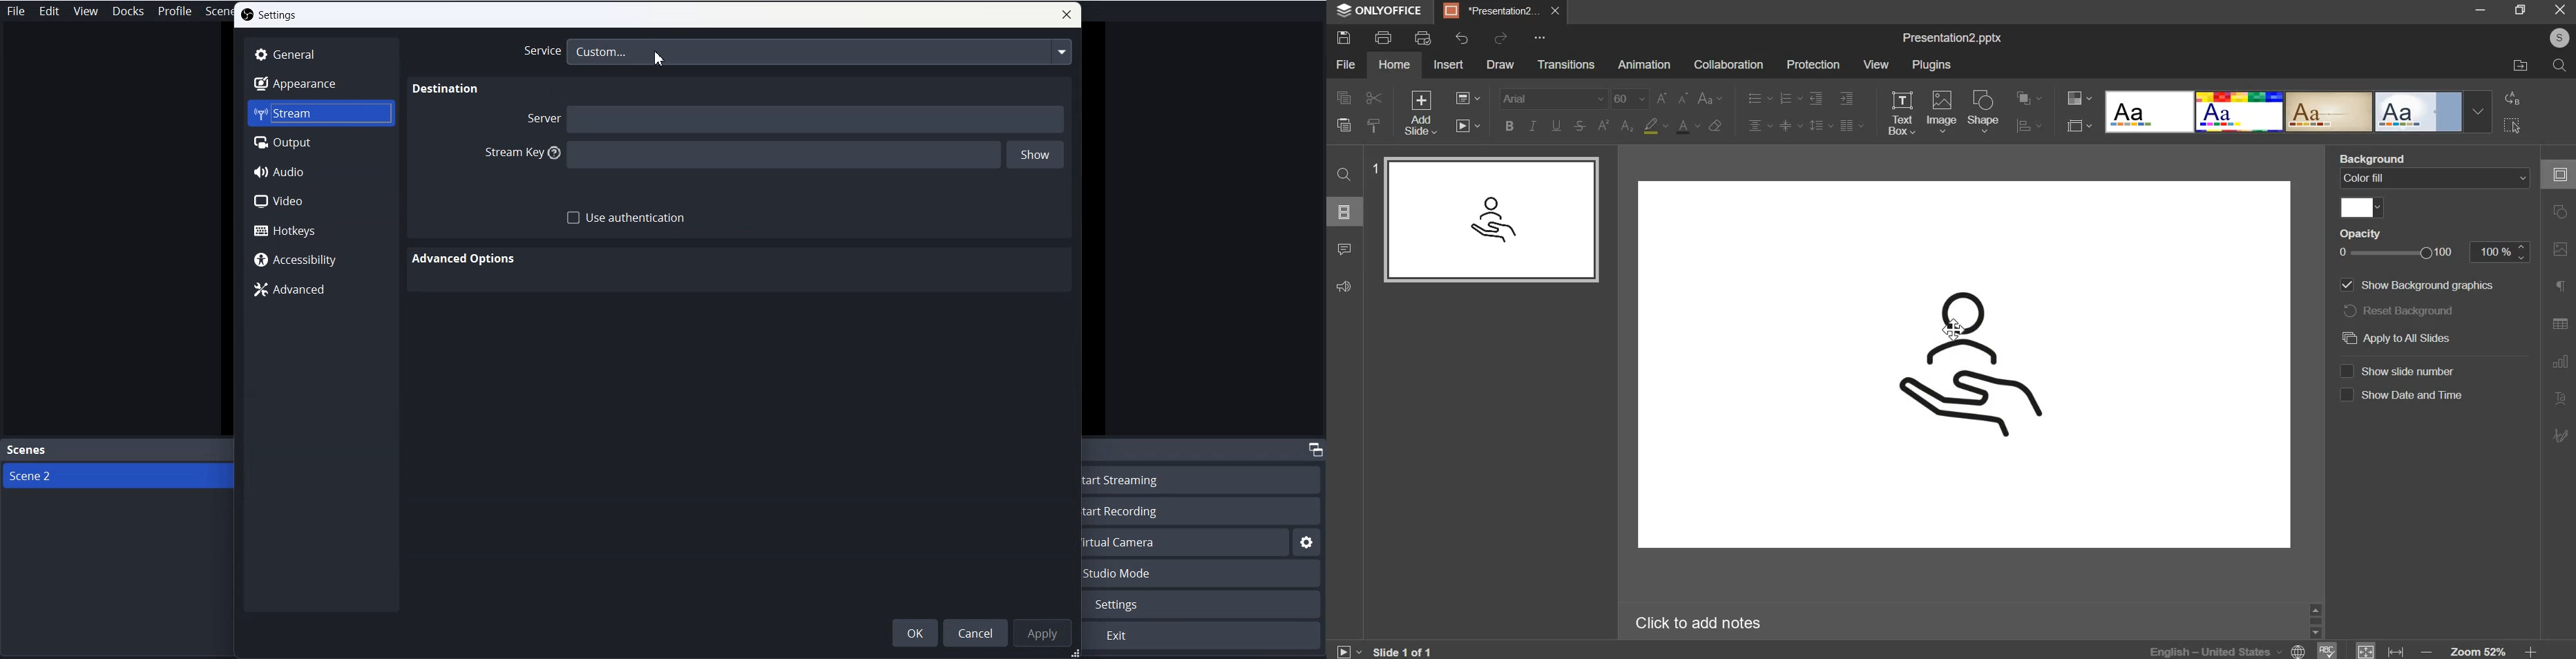 The height and width of the screenshot is (672, 2576). What do you see at coordinates (1655, 126) in the screenshot?
I see `fill color` at bounding box center [1655, 126].